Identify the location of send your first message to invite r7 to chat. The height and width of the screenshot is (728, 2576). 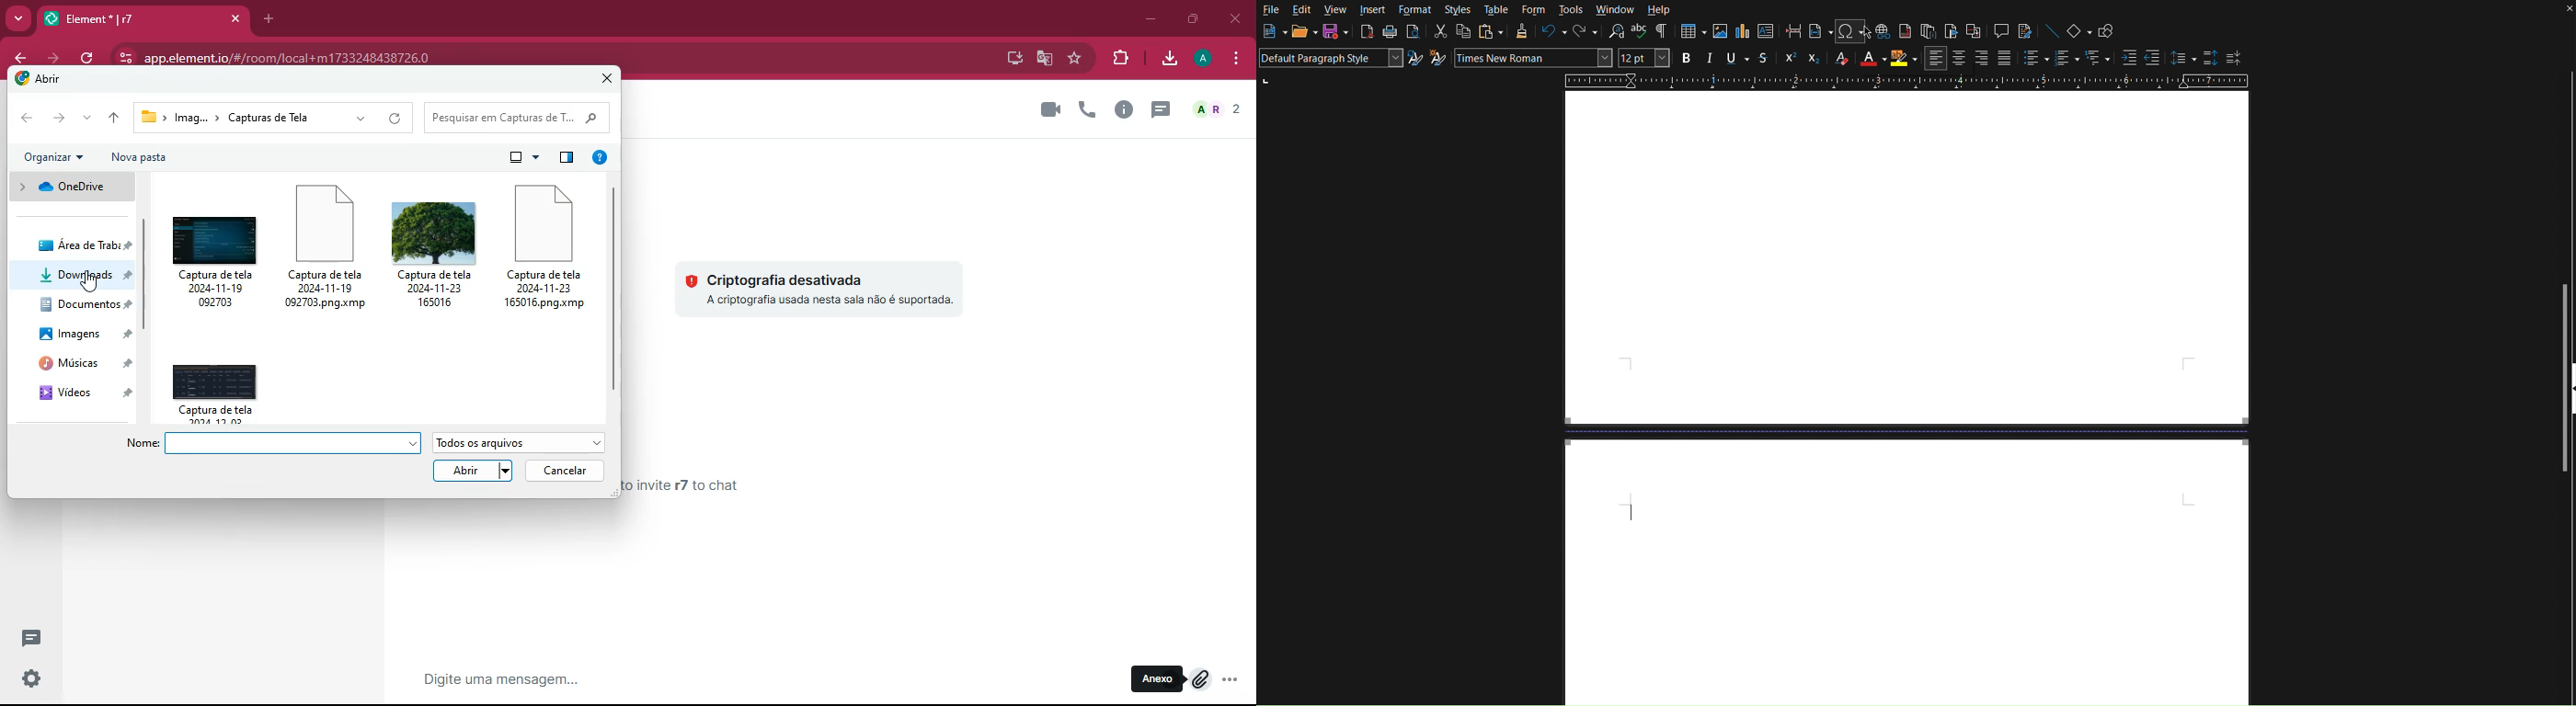
(702, 486).